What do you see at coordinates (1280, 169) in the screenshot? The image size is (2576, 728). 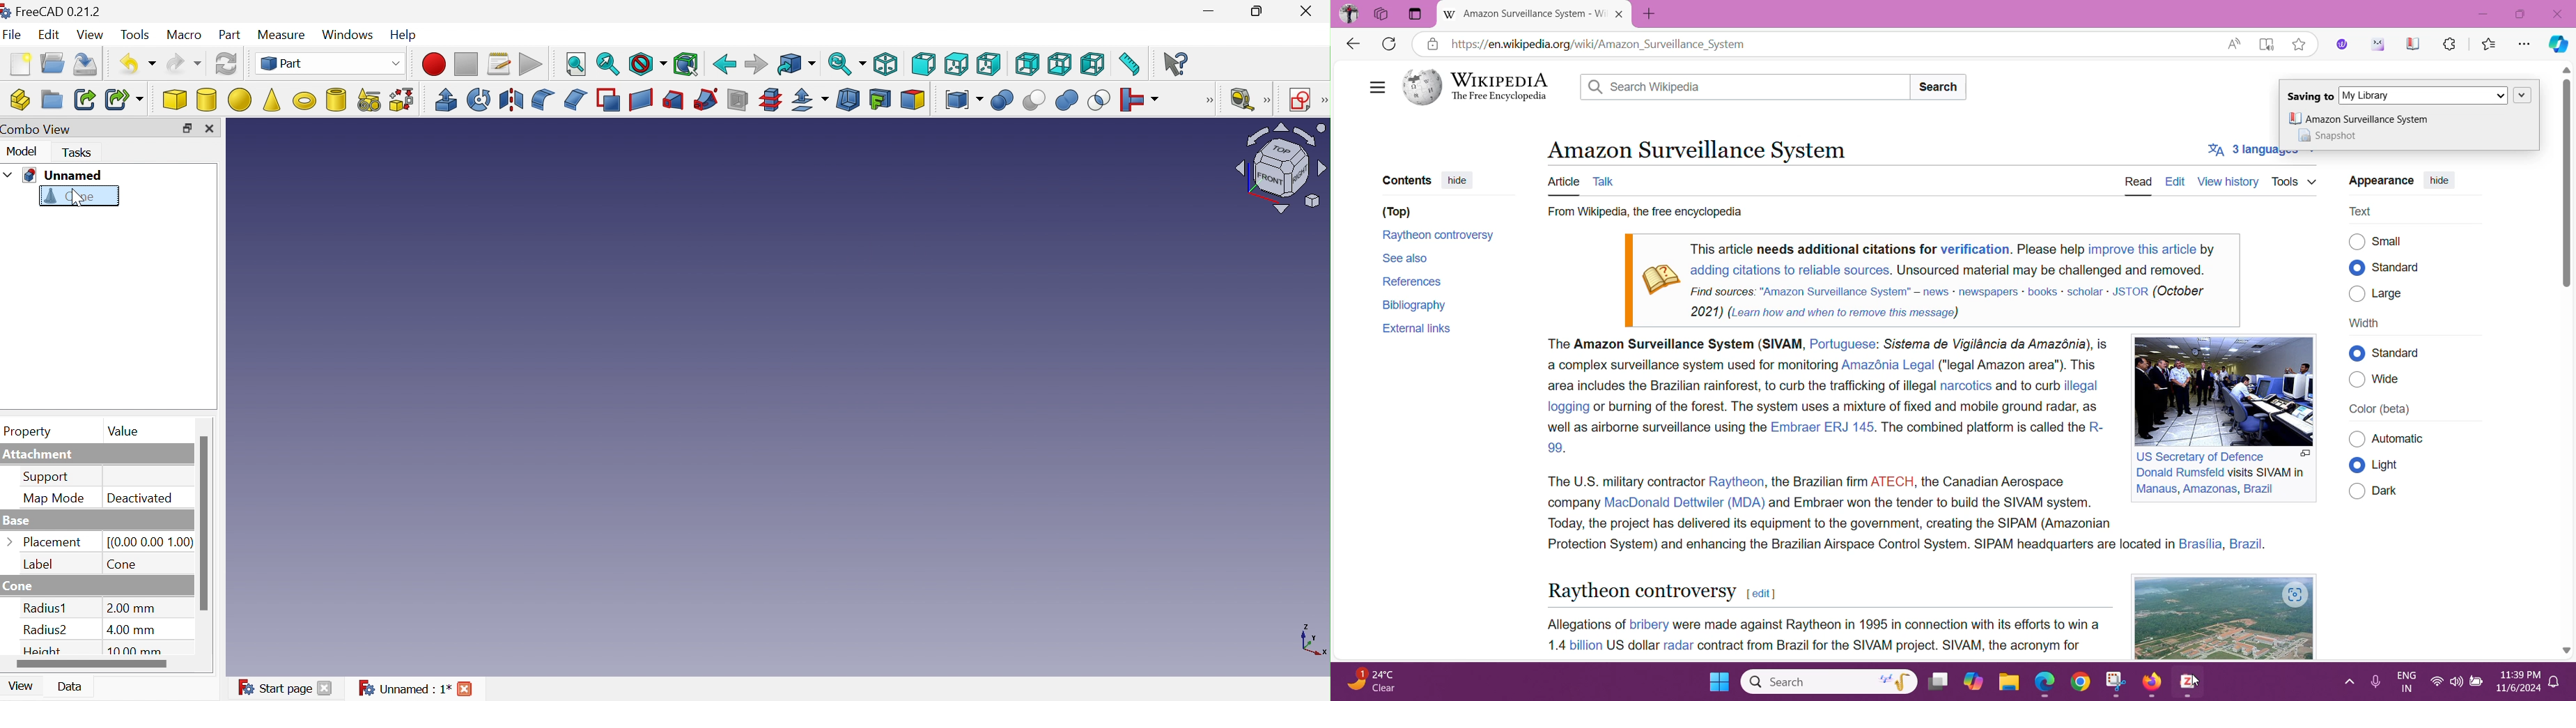 I see `Workbench layout` at bounding box center [1280, 169].